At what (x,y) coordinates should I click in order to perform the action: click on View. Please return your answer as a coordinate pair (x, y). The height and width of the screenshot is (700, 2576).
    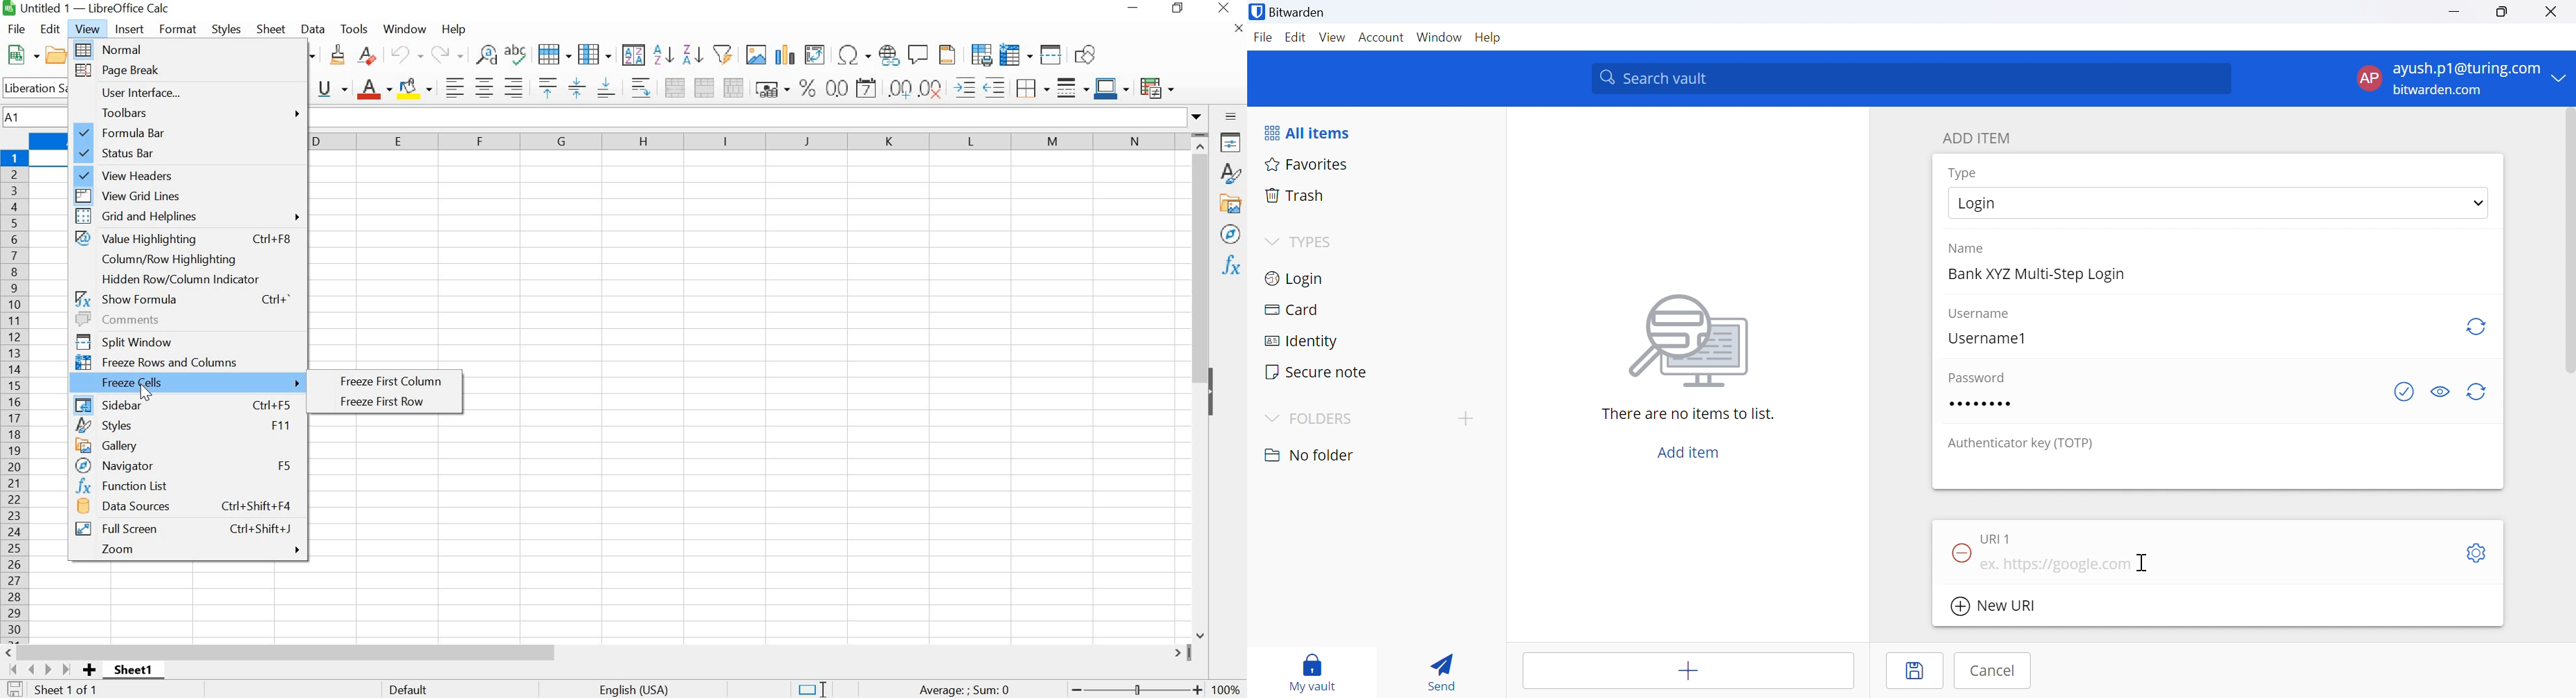
    Looking at the image, I should click on (1332, 37).